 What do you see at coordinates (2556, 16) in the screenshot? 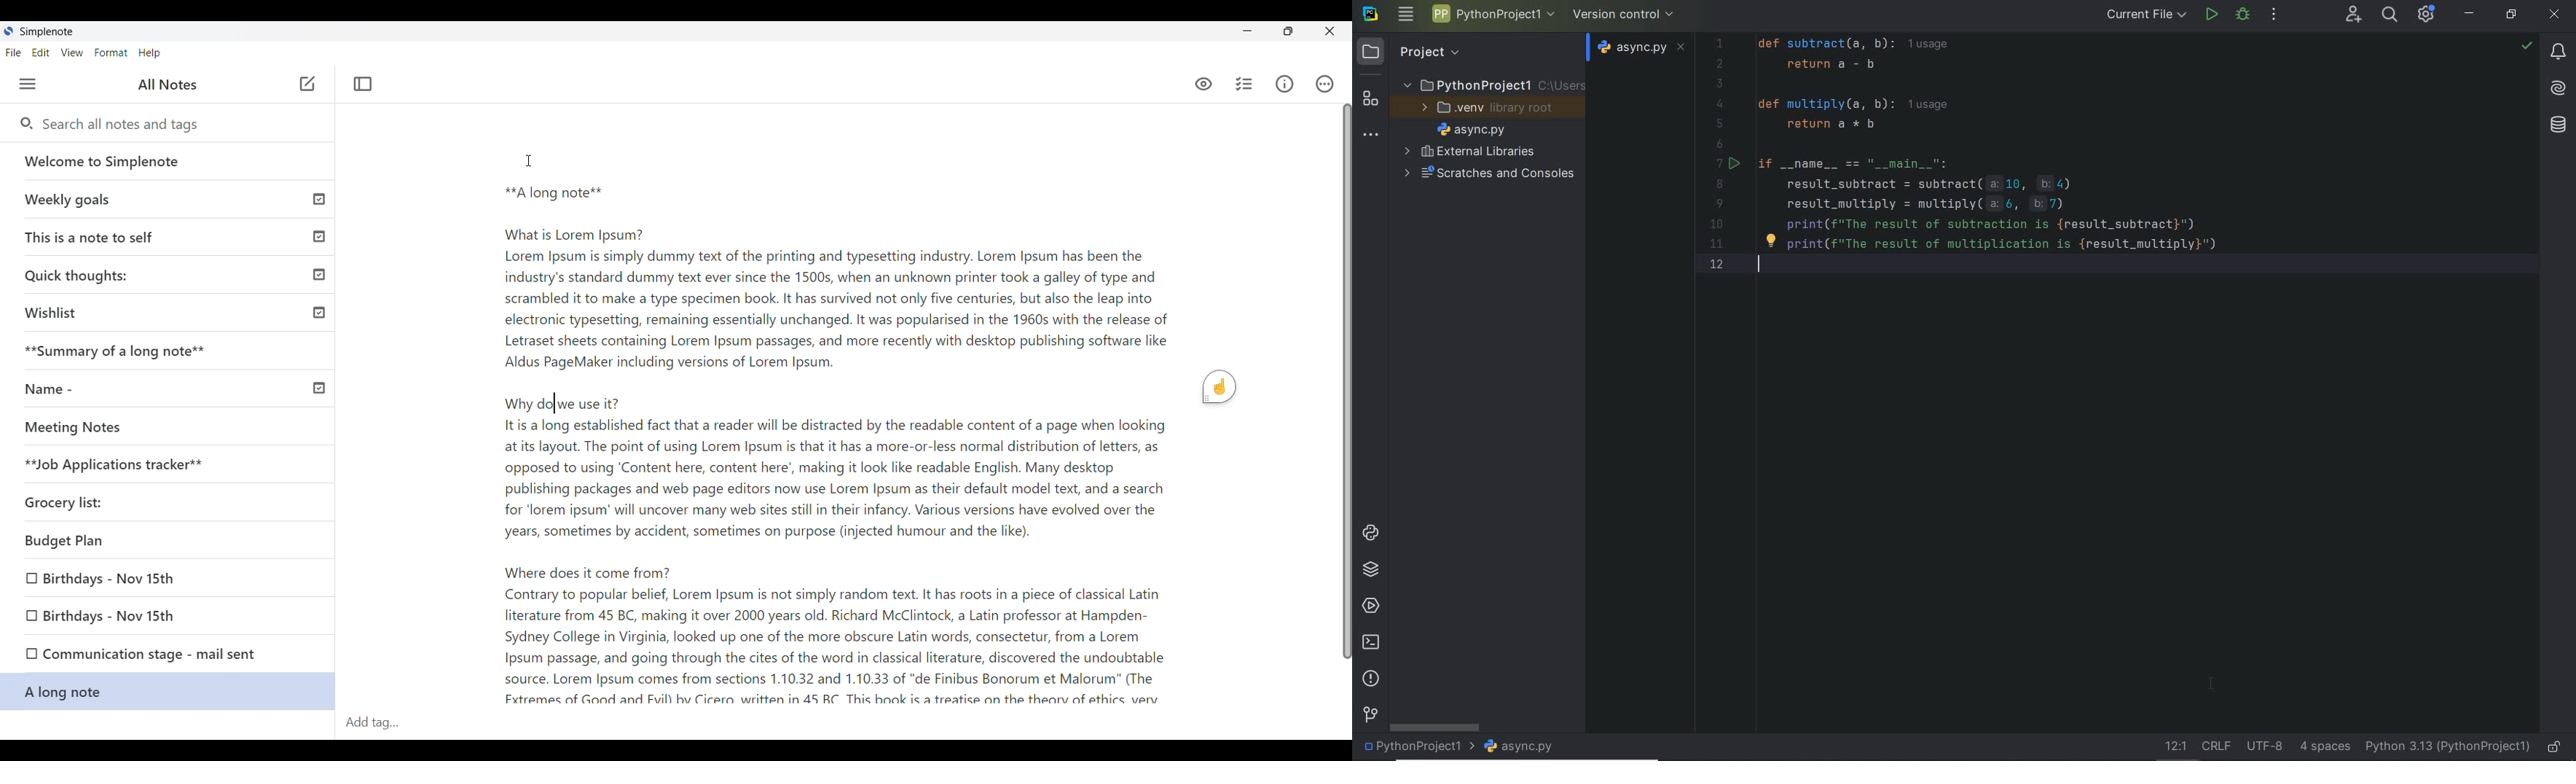
I see `close` at bounding box center [2556, 16].